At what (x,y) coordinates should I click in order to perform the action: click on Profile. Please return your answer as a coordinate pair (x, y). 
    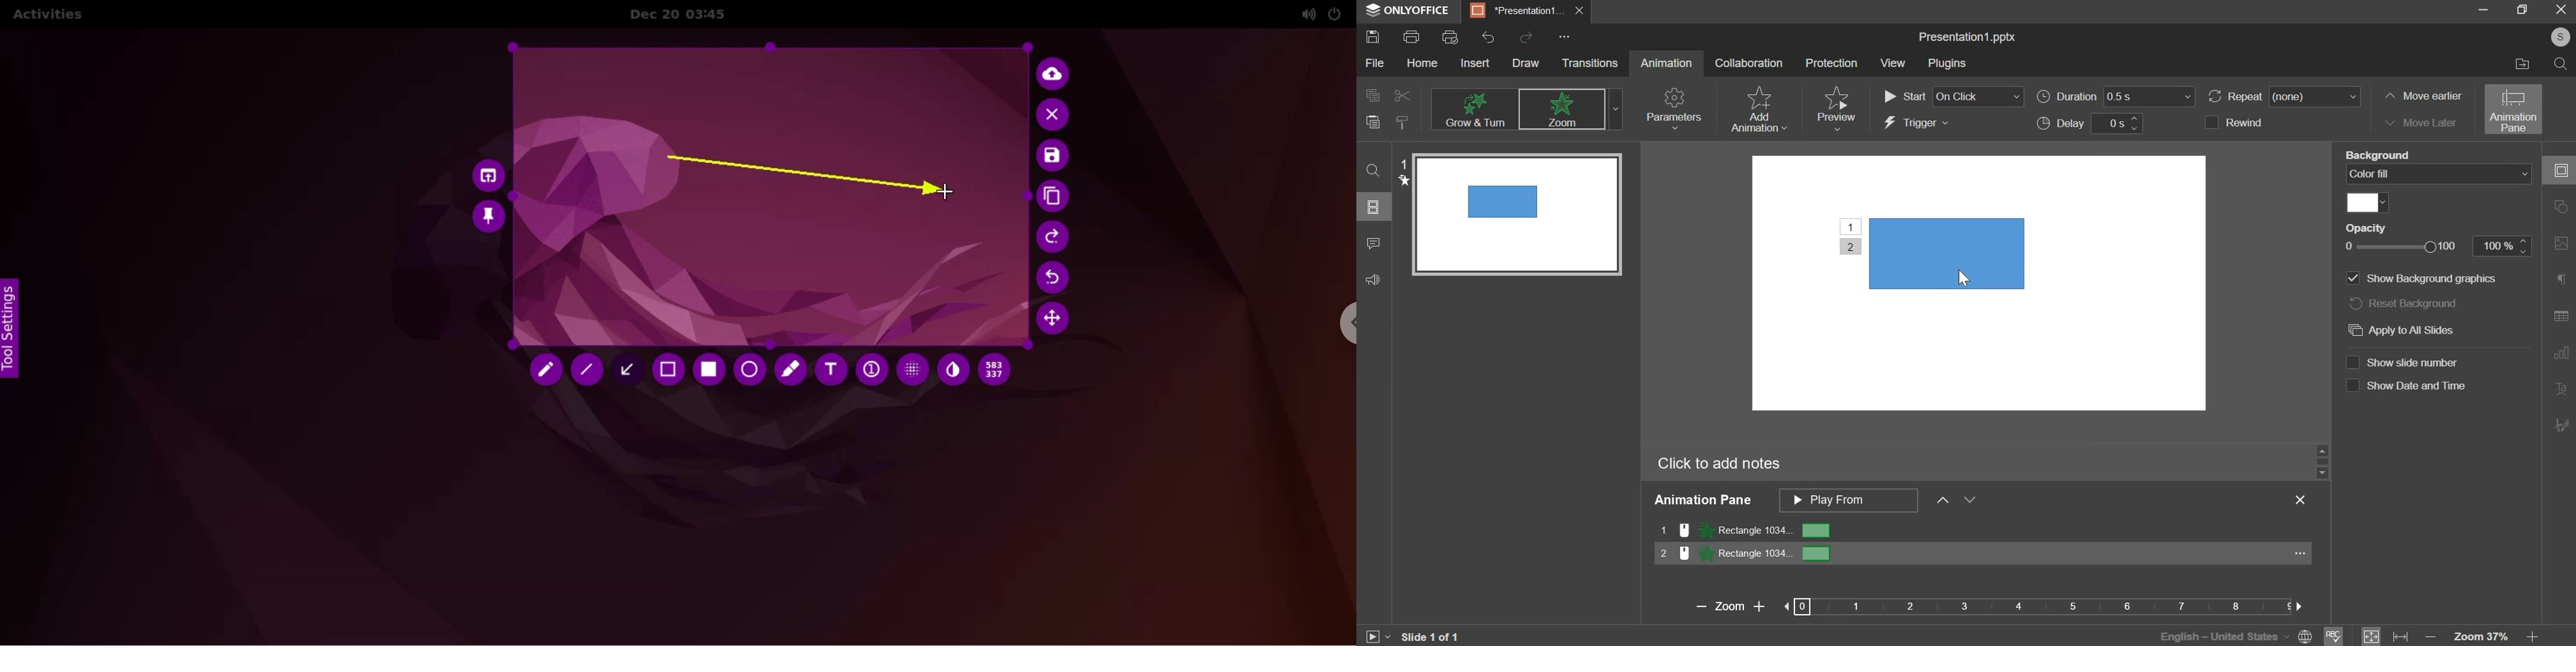
    Looking at the image, I should click on (2560, 37).